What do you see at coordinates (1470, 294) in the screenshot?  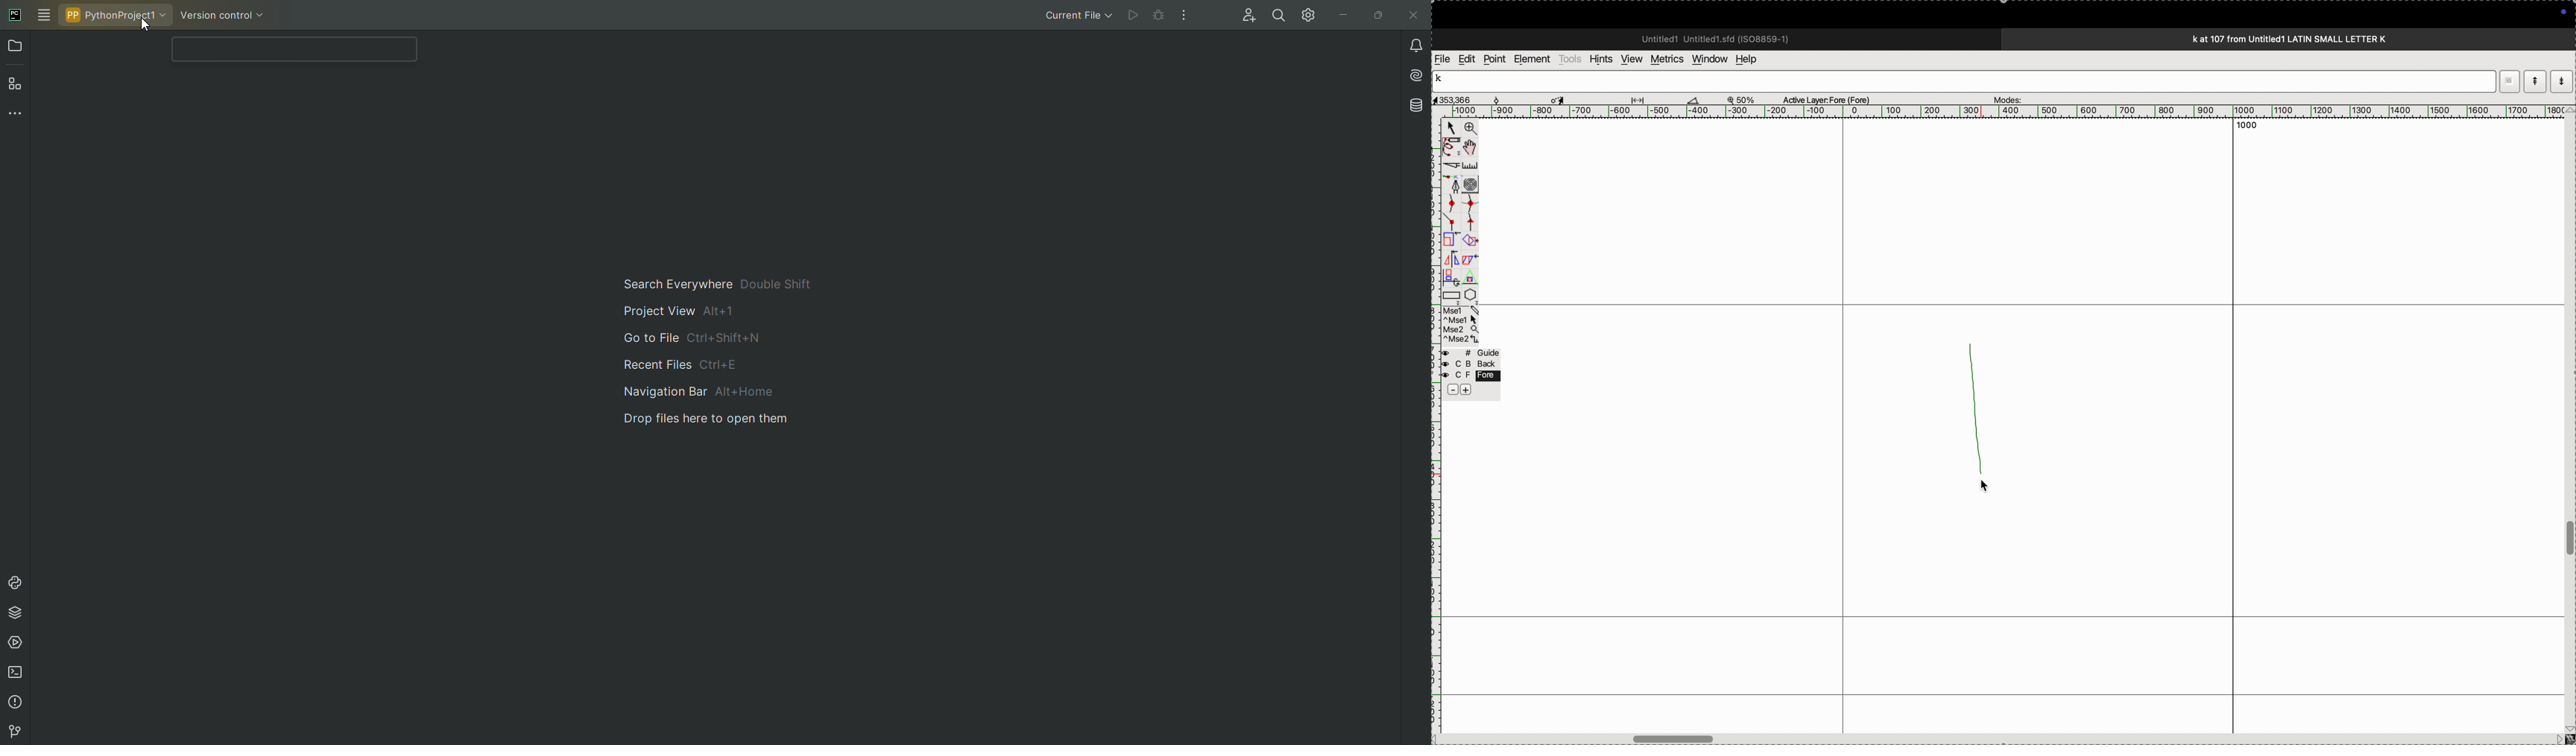 I see `polygon` at bounding box center [1470, 294].